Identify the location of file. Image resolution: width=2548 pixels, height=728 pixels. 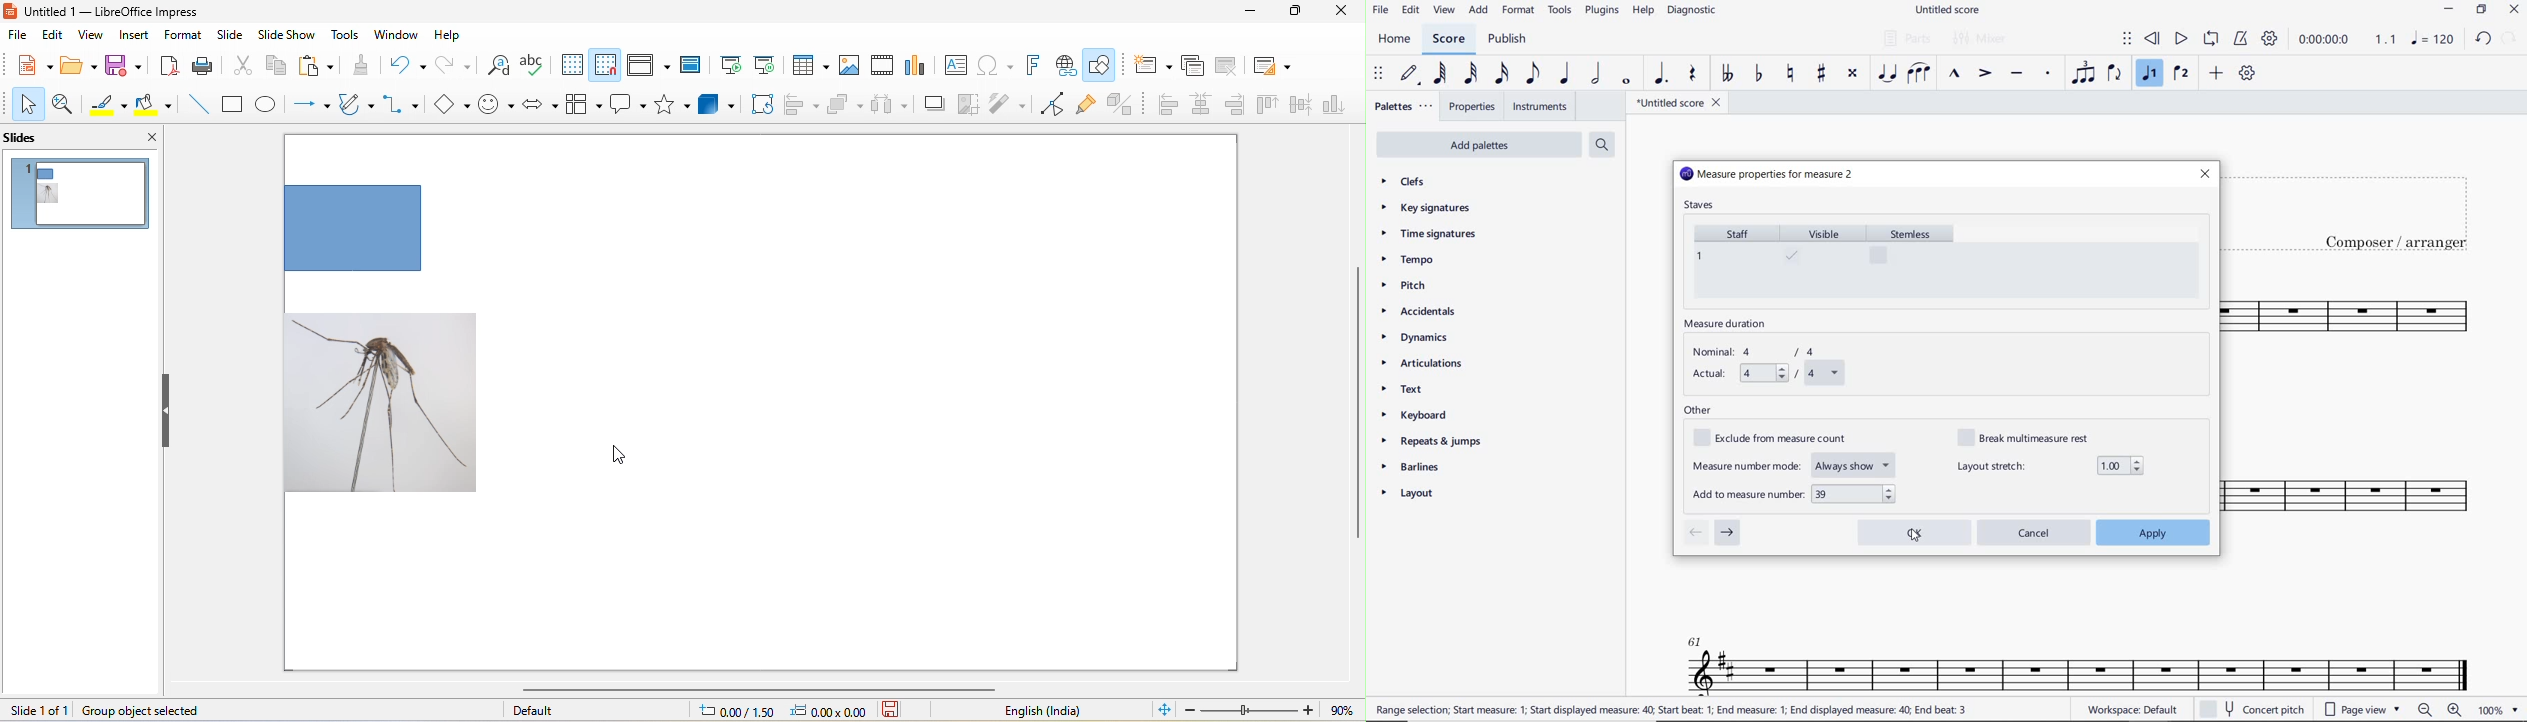
(17, 36).